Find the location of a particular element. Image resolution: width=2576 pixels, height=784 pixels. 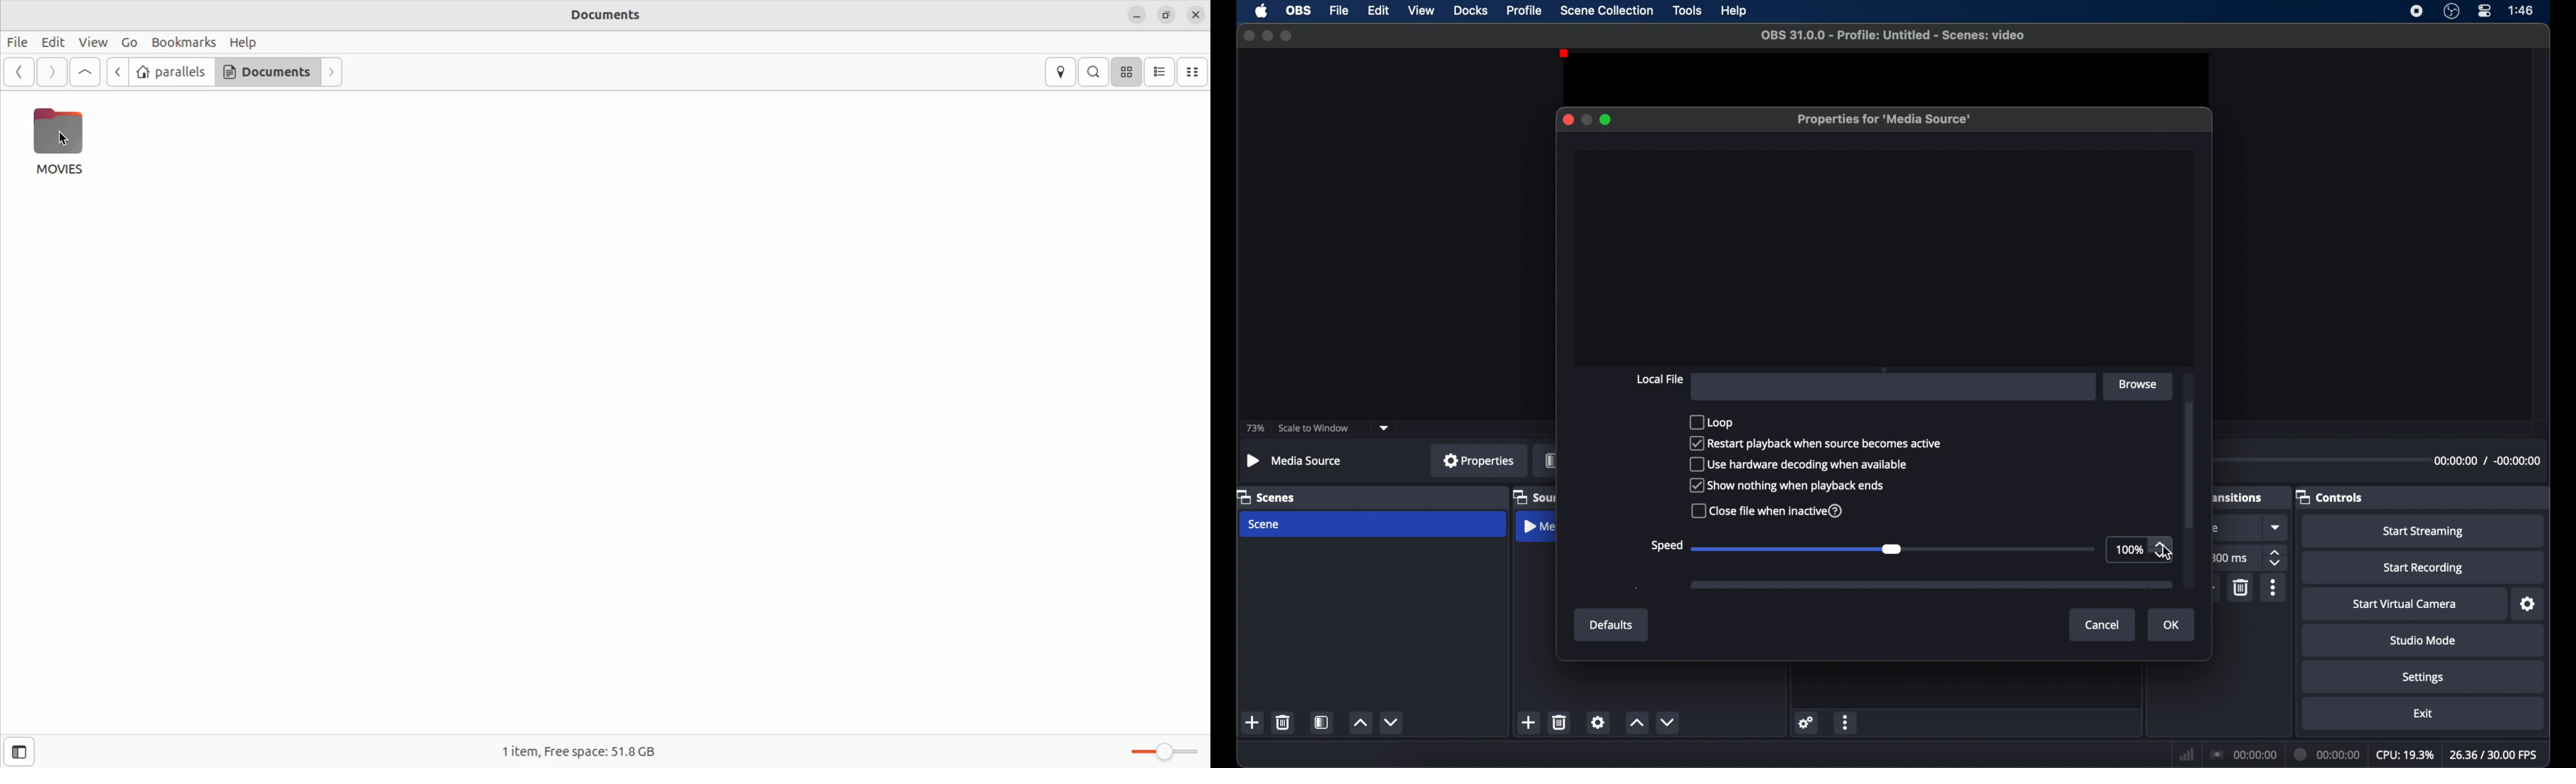

edit is located at coordinates (1378, 11).